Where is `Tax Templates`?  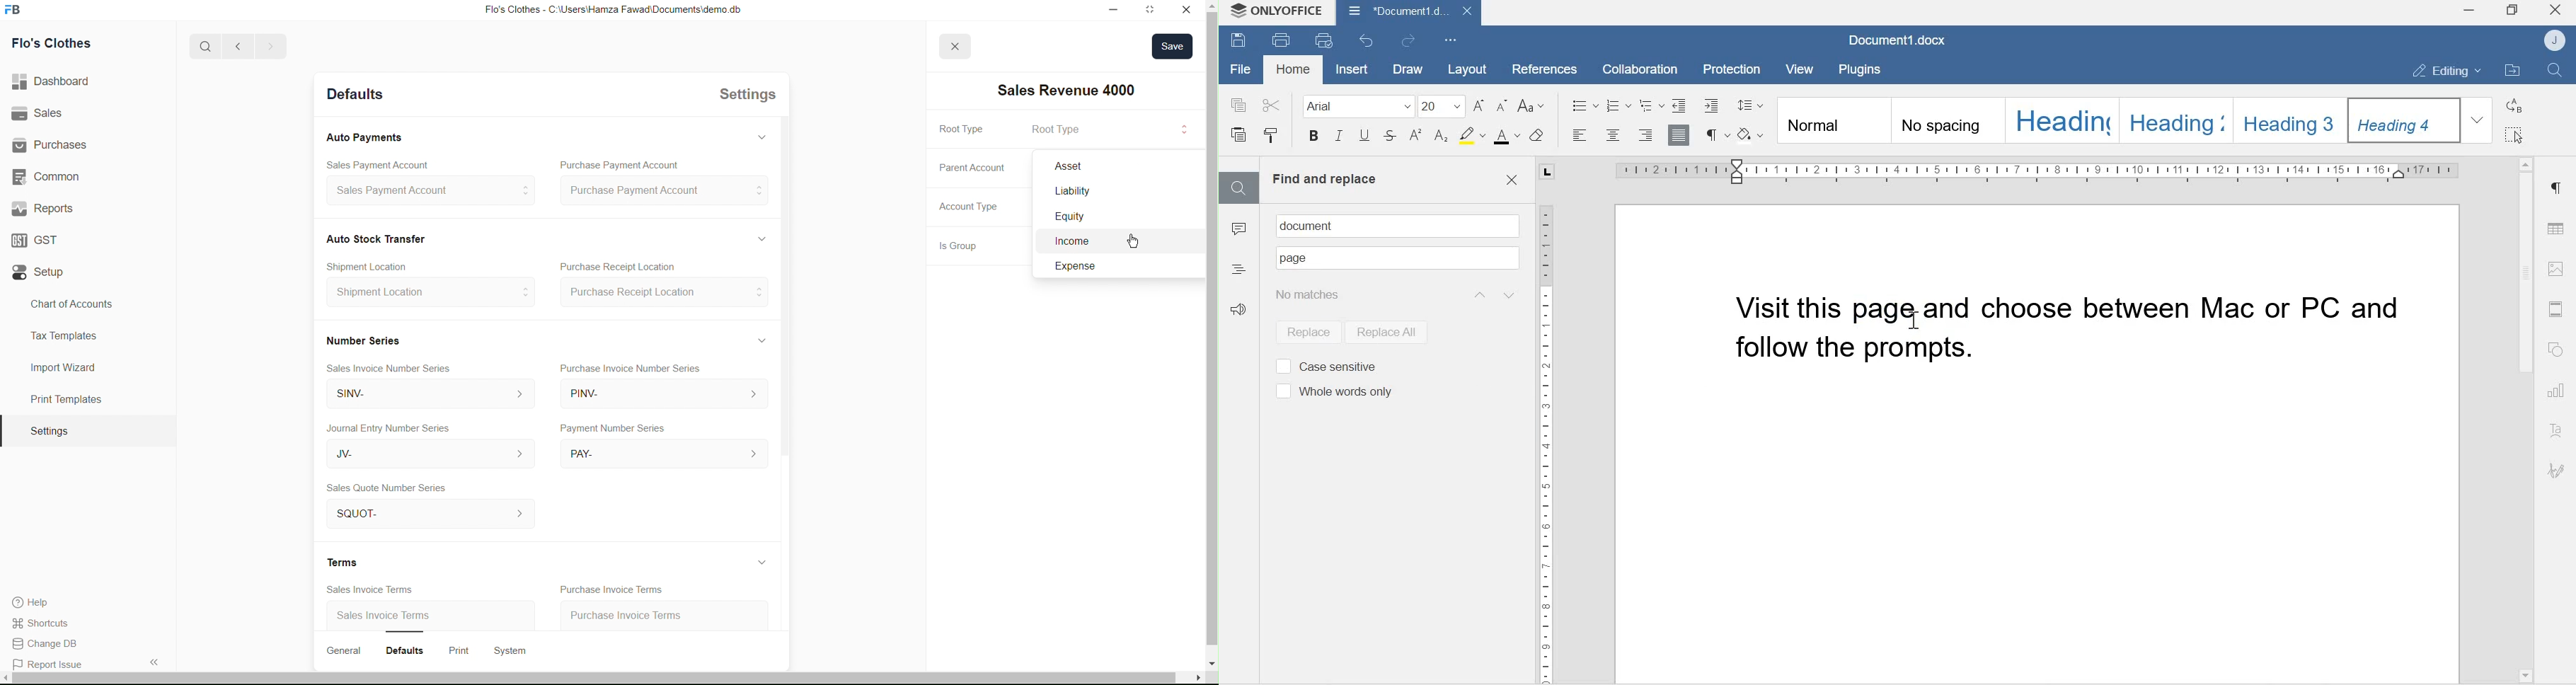
Tax Templates is located at coordinates (61, 334).